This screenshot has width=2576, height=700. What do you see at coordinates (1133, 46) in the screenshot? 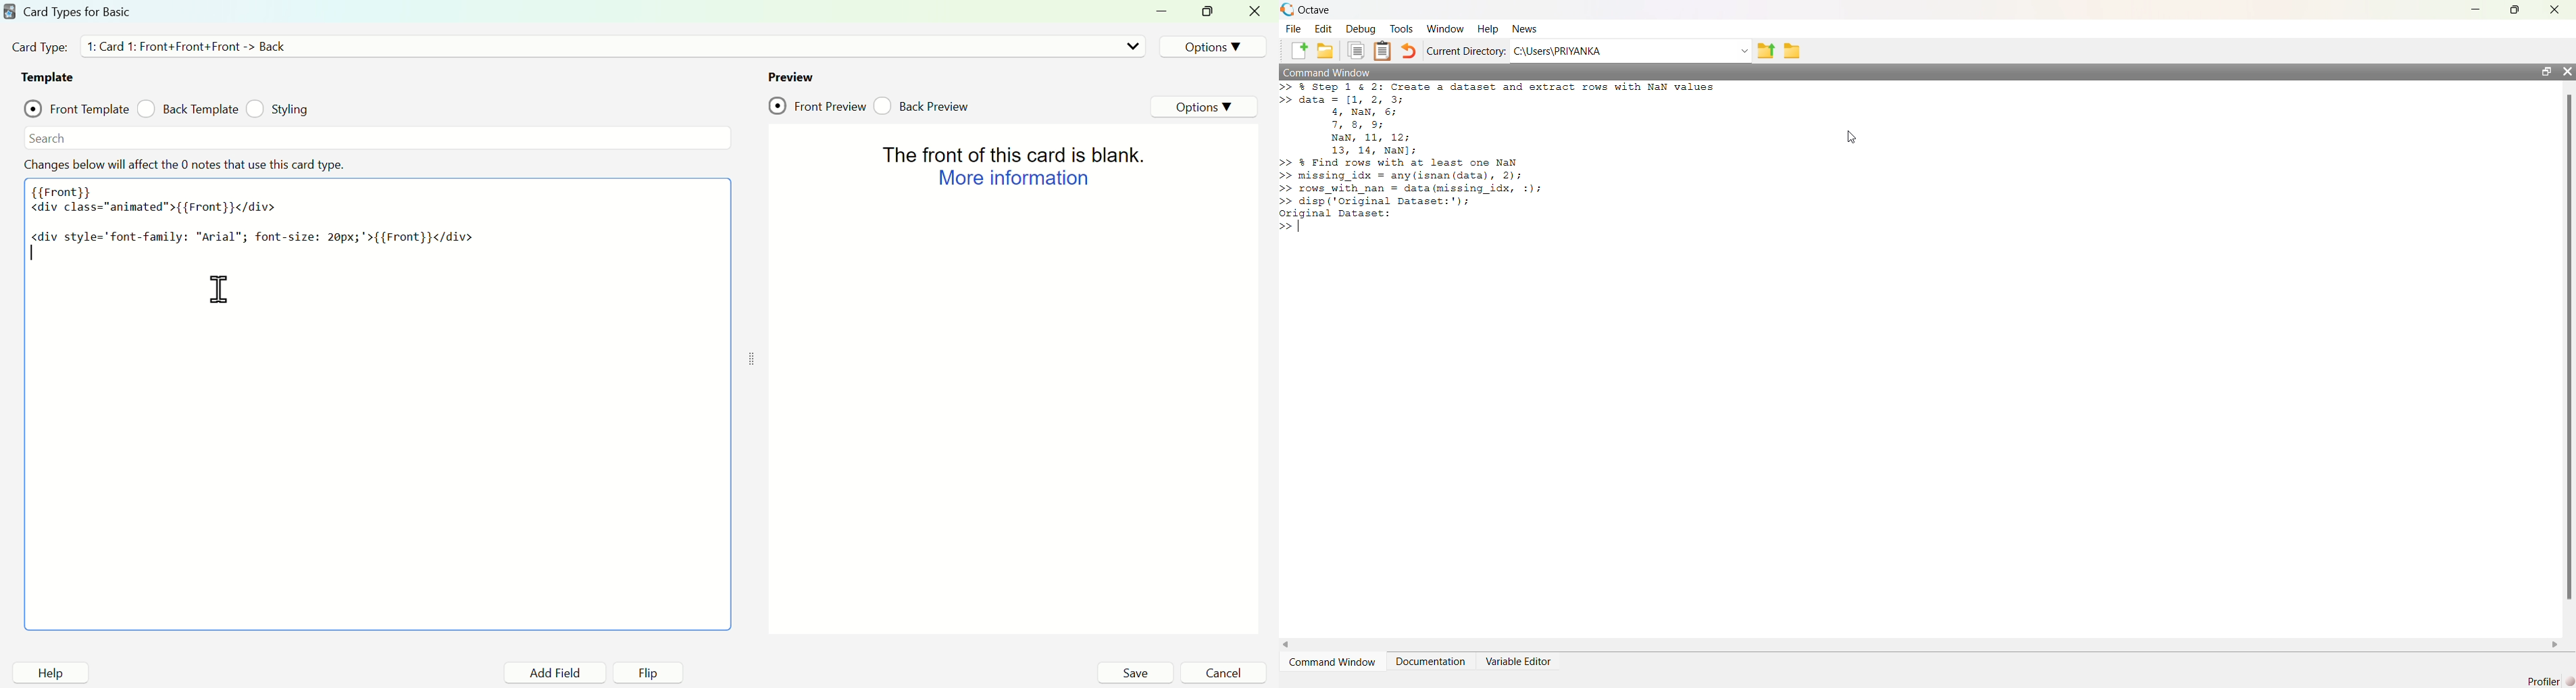
I see `dropdown` at bounding box center [1133, 46].